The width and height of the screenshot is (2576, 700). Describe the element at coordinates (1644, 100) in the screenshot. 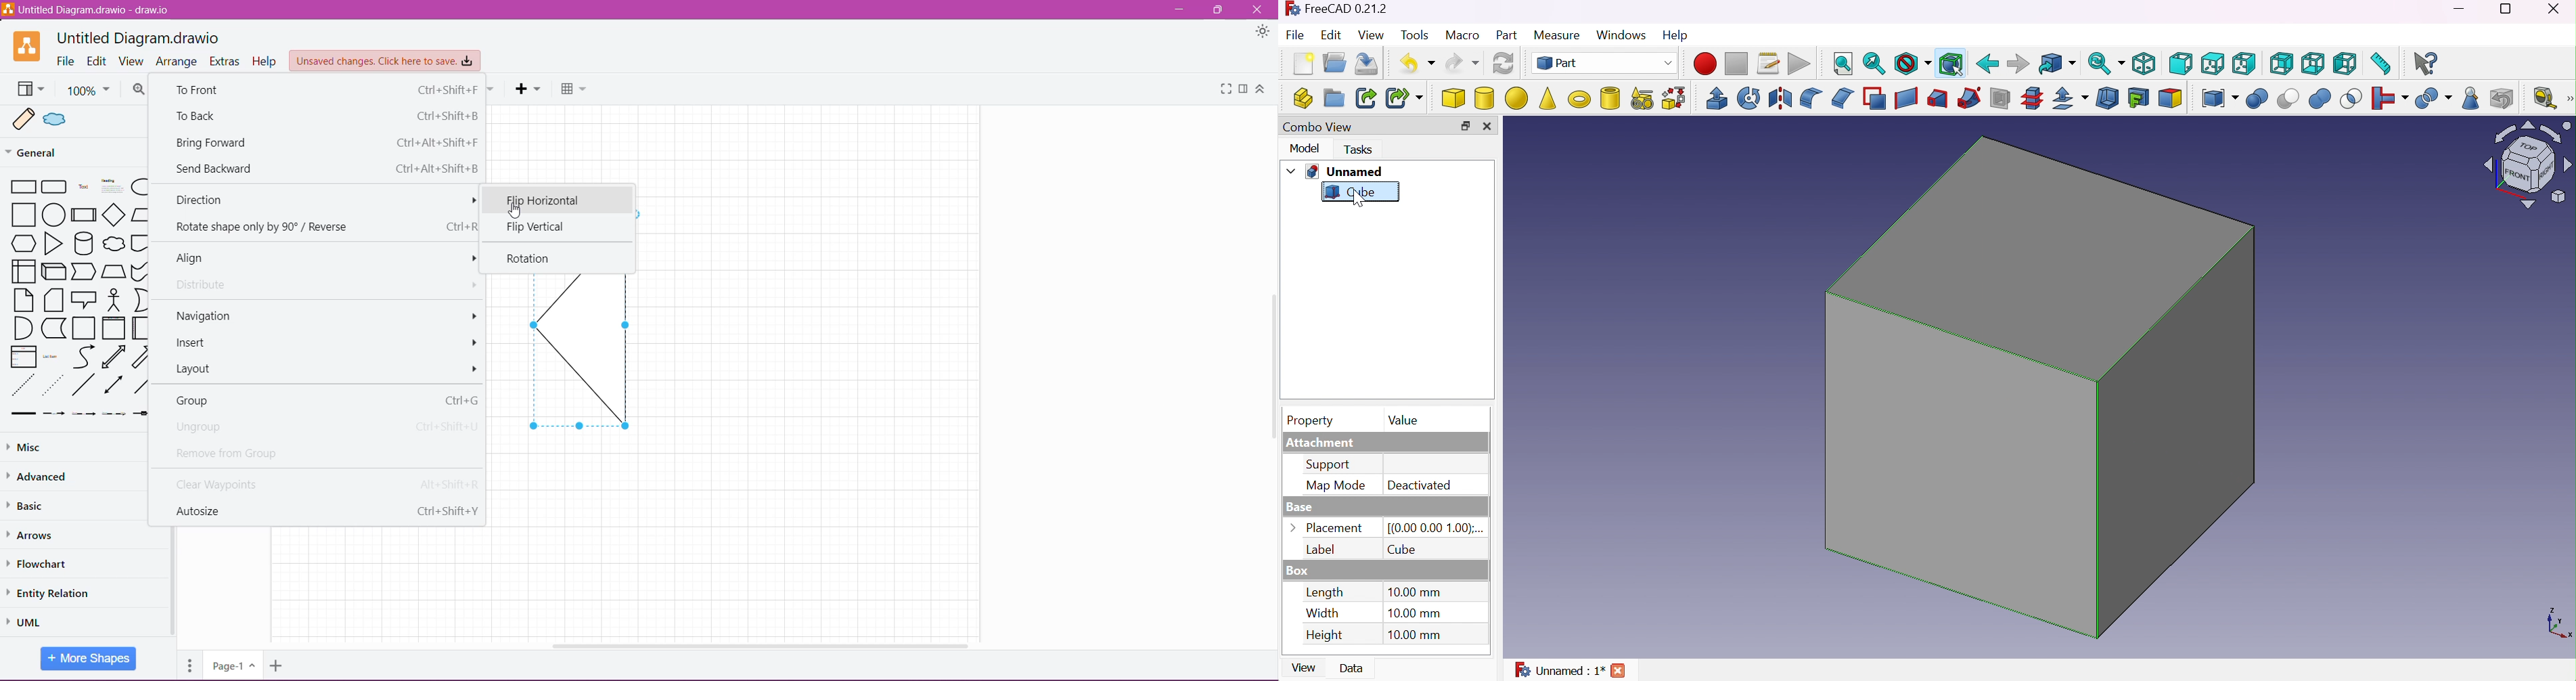

I see `Create primitives` at that location.